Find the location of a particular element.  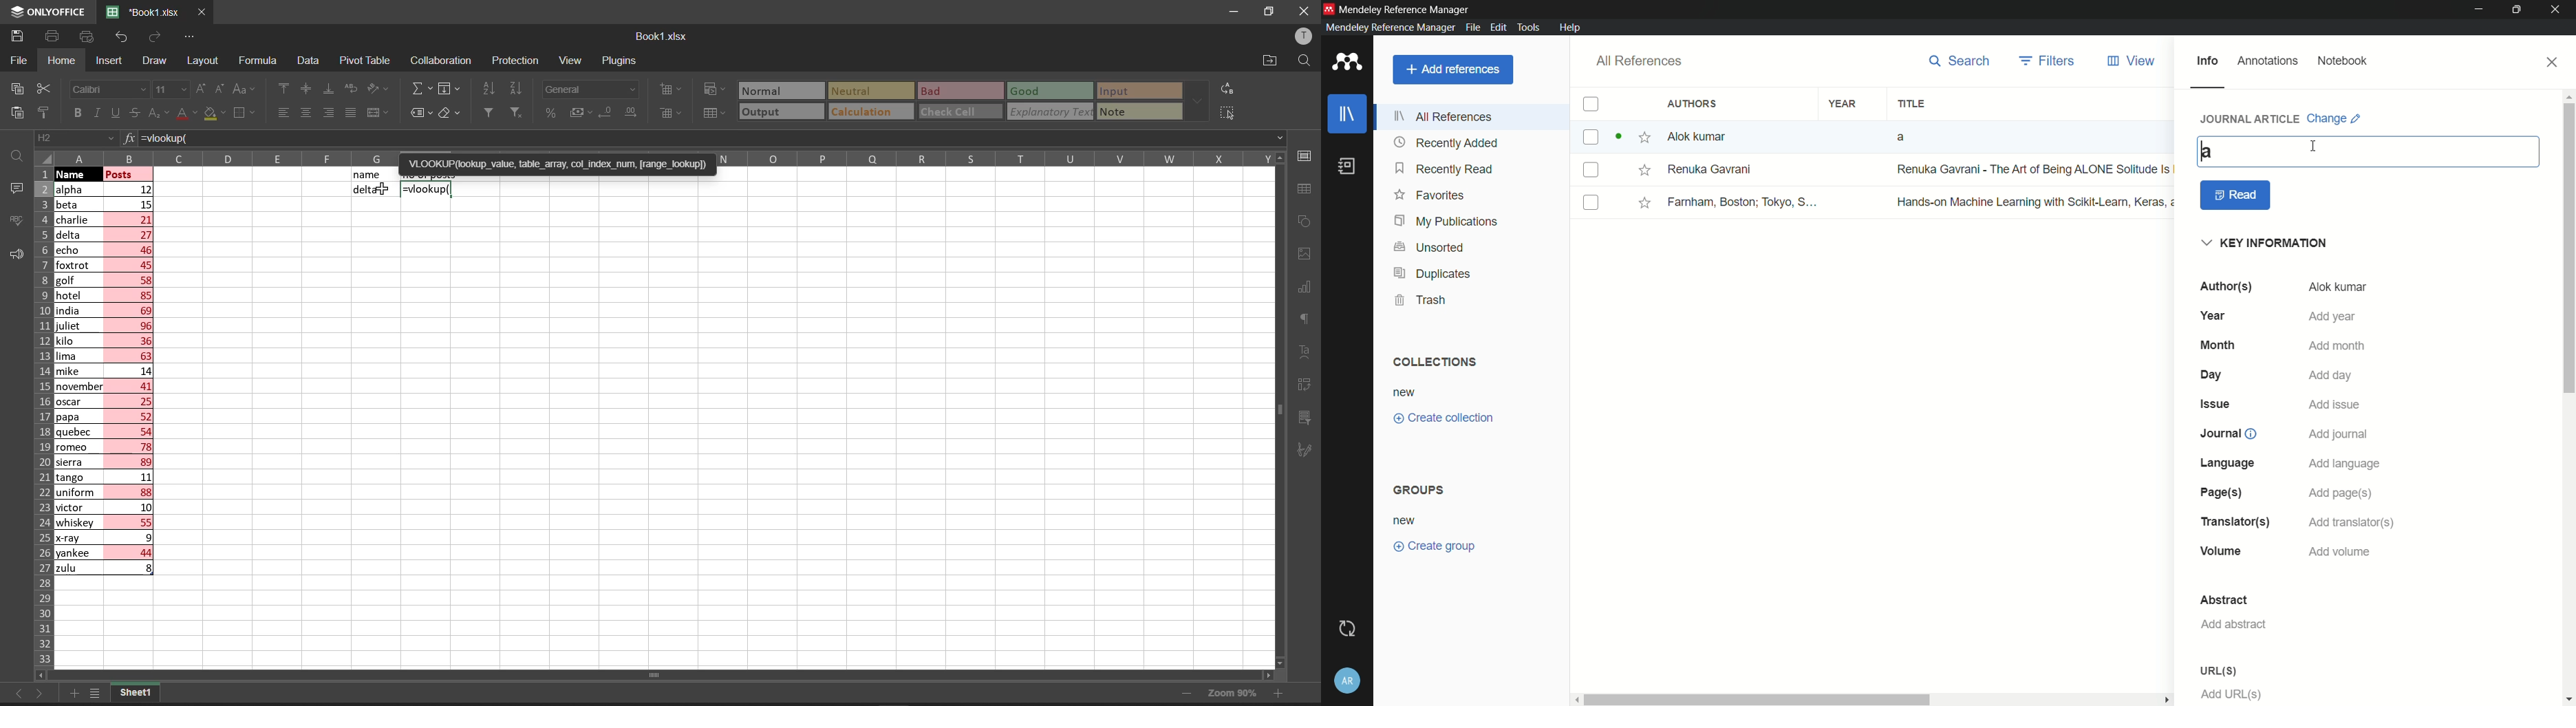

book-2 is located at coordinates (1876, 170).